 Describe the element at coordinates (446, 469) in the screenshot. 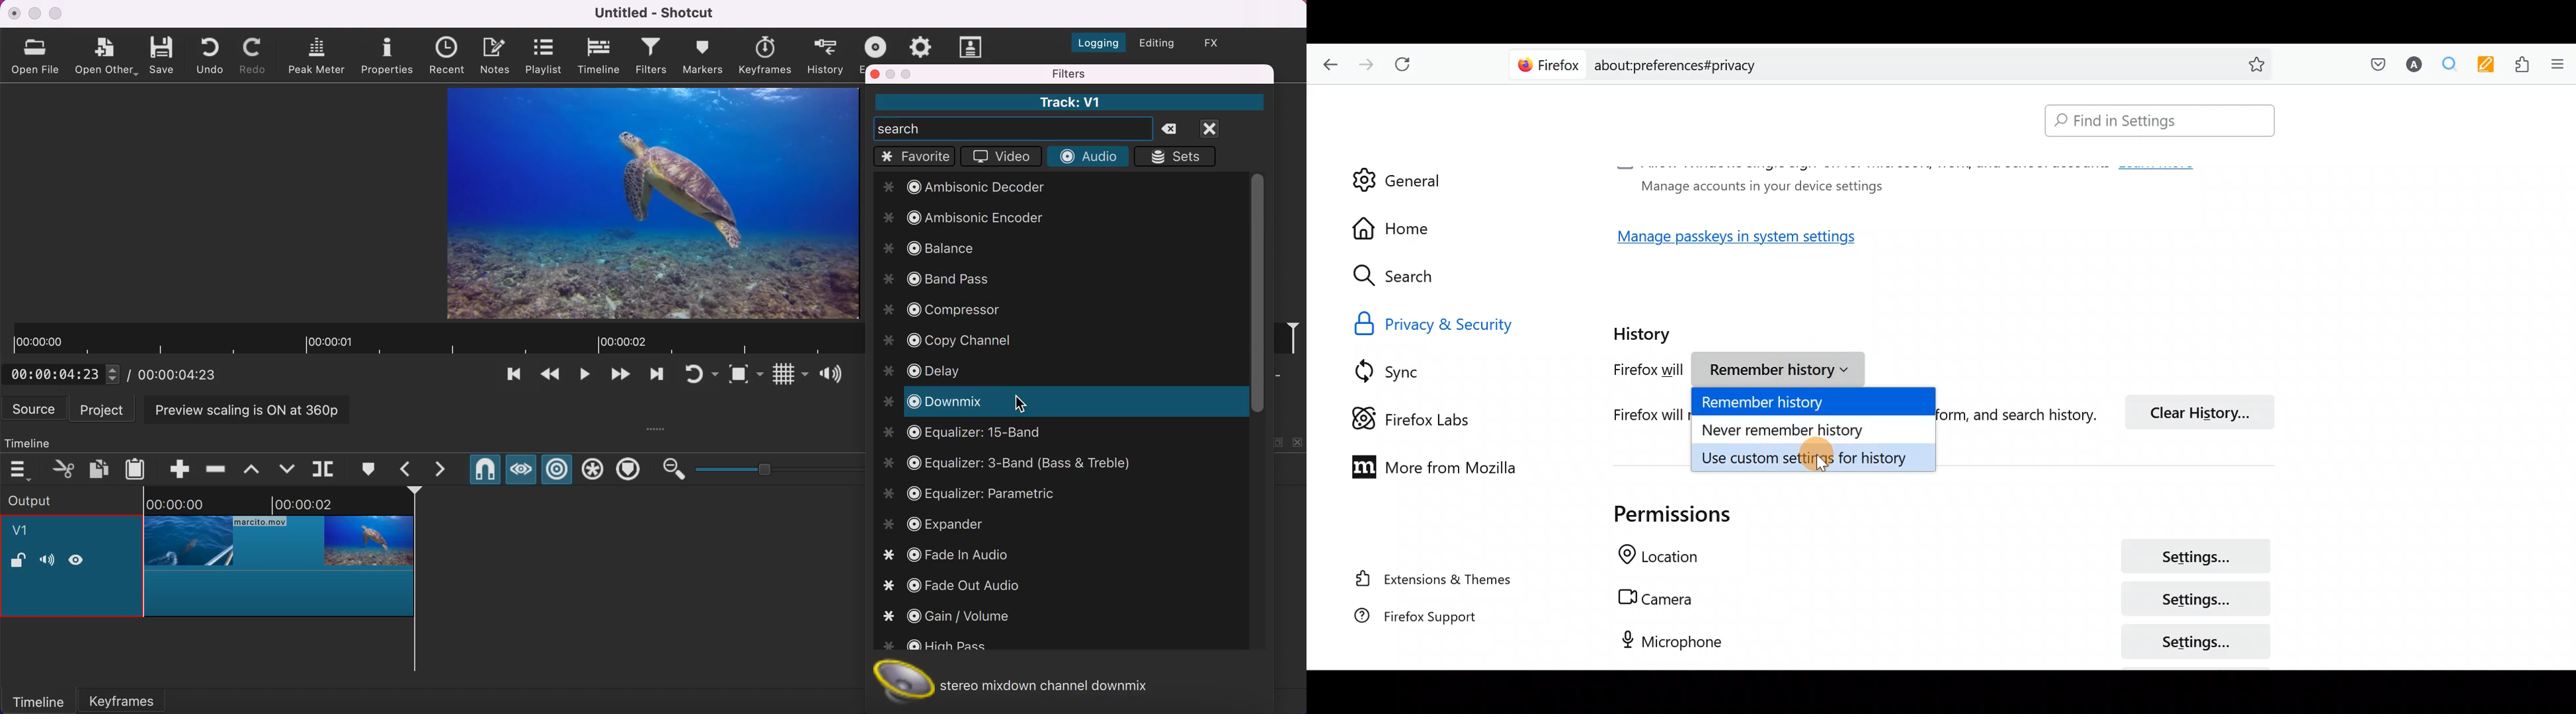

I see `next marker` at that location.